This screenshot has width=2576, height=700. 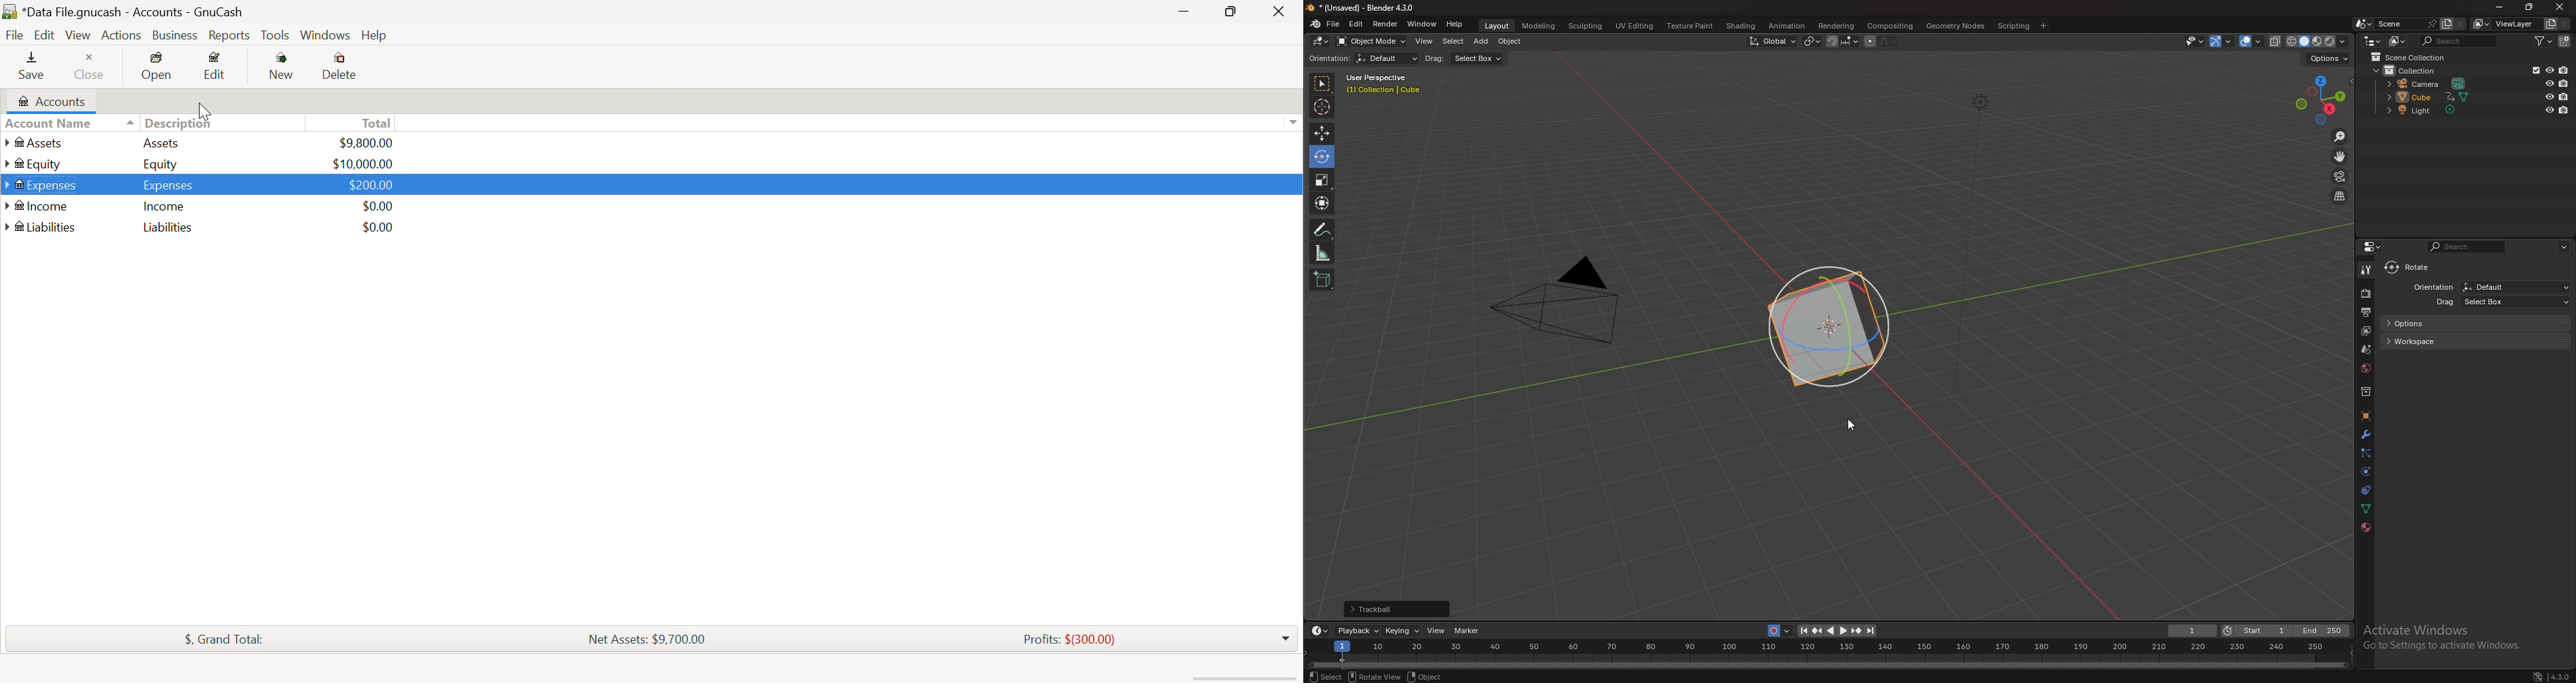 I want to click on selector, so click(x=1322, y=84).